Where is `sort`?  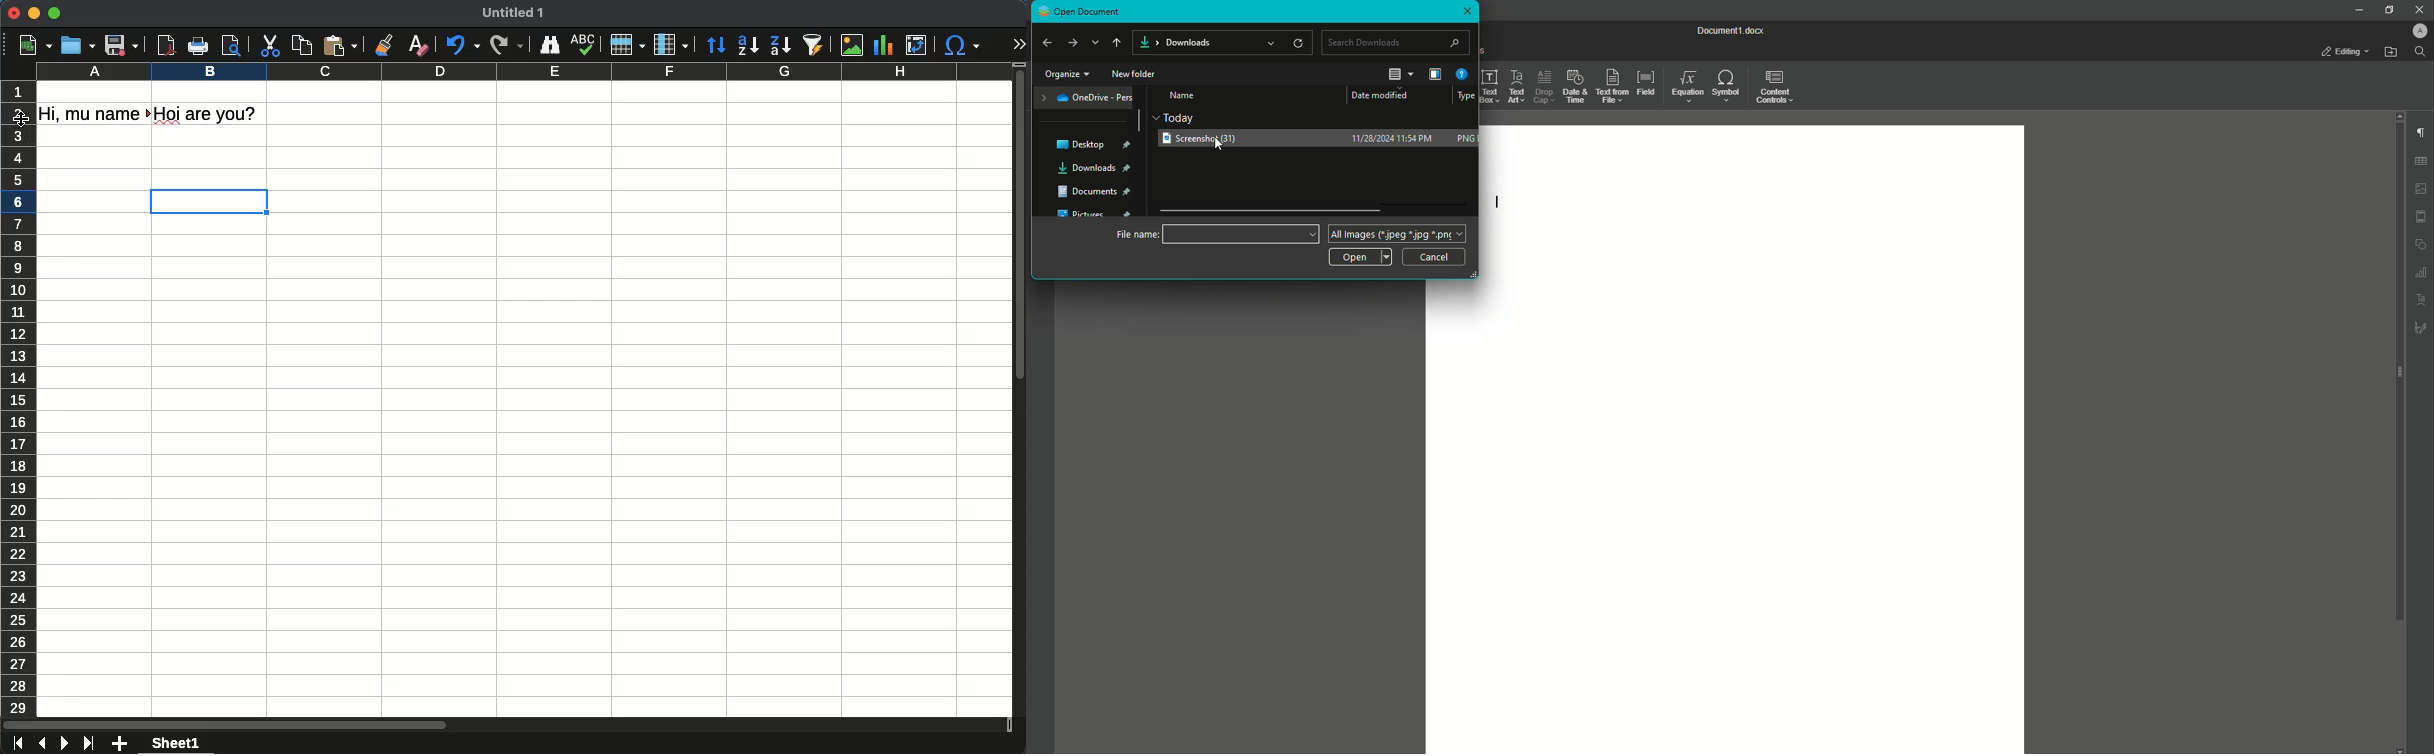
sort is located at coordinates (814, 45).